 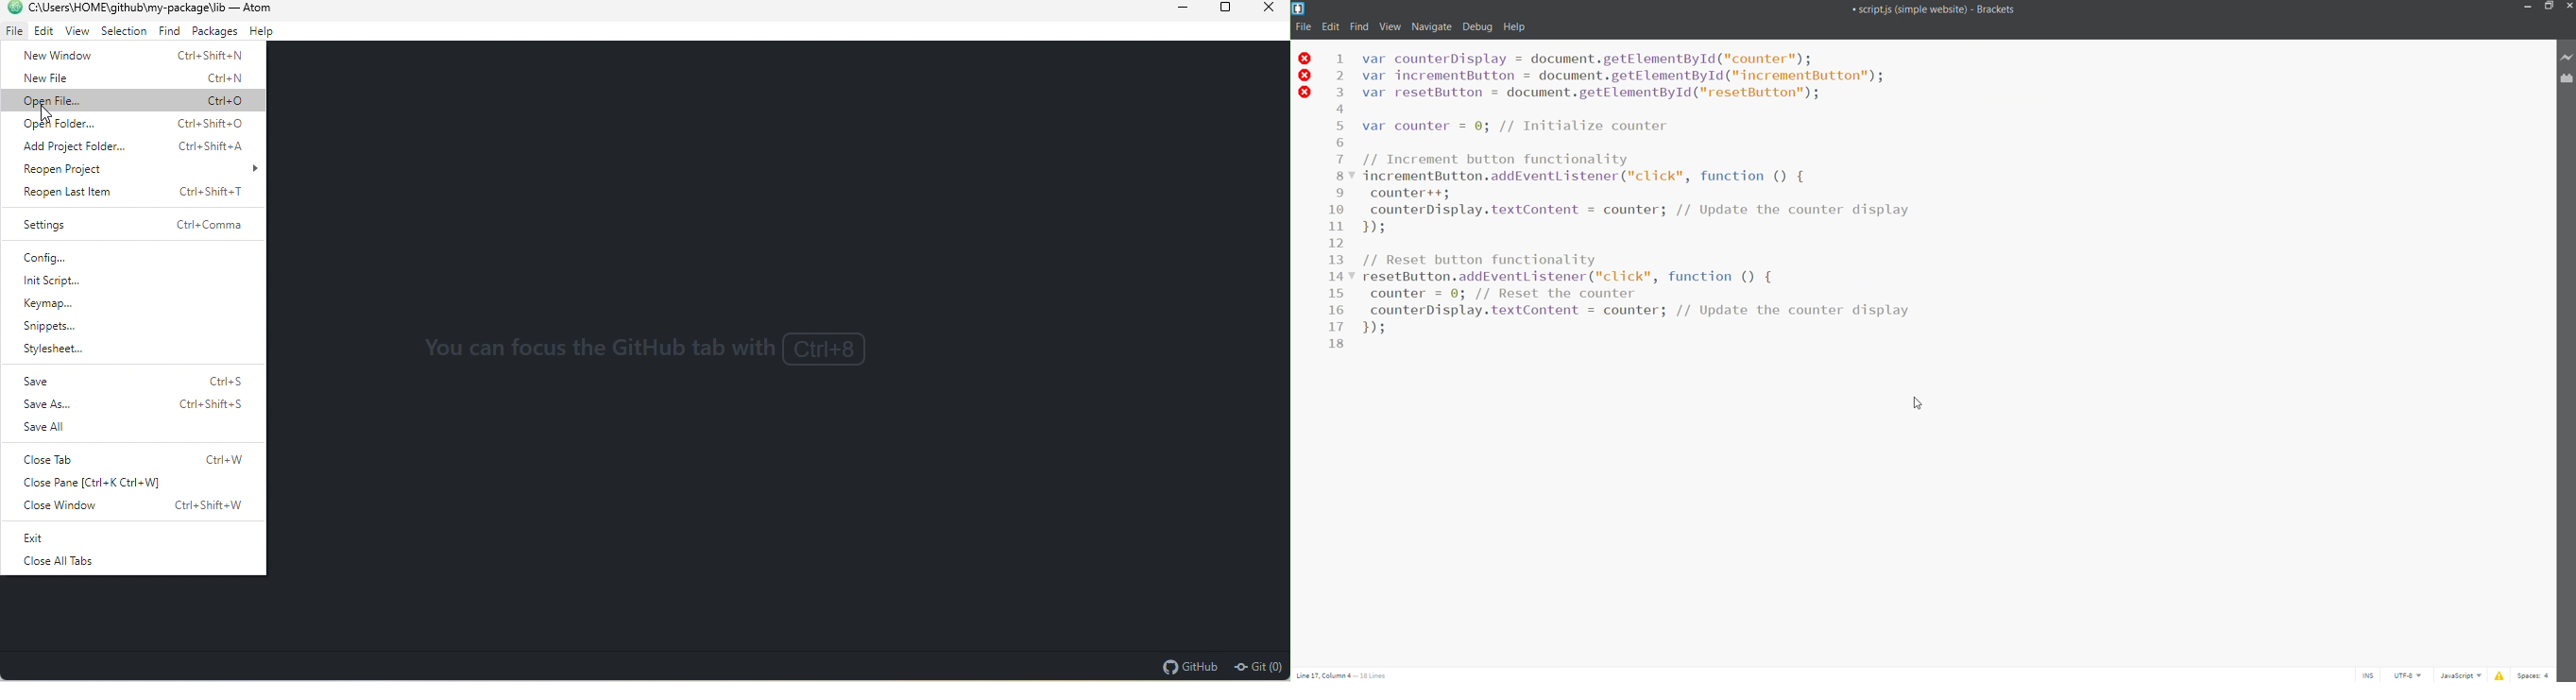 What do you see at coordinates (2565, 55) in the screenshot?
I see `live preview` at bounding box center [2565, 55].